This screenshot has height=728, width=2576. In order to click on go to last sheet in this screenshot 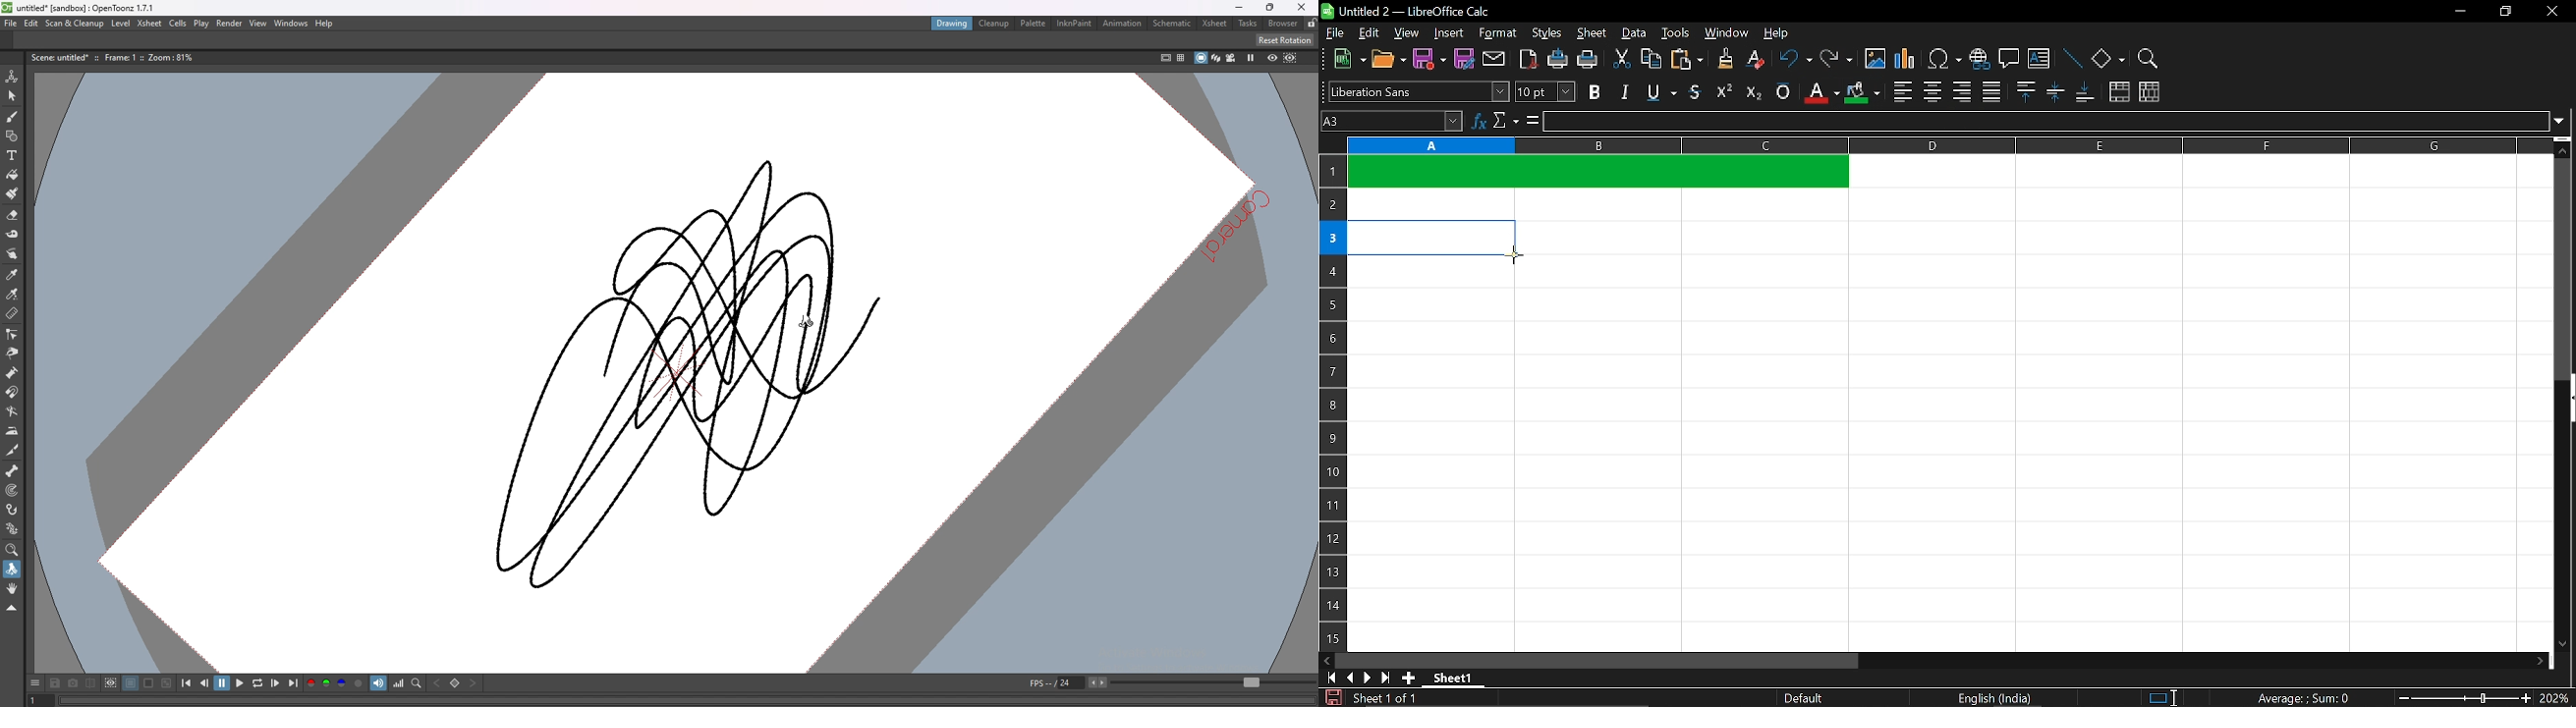, I will do `click(1383, 679)`.